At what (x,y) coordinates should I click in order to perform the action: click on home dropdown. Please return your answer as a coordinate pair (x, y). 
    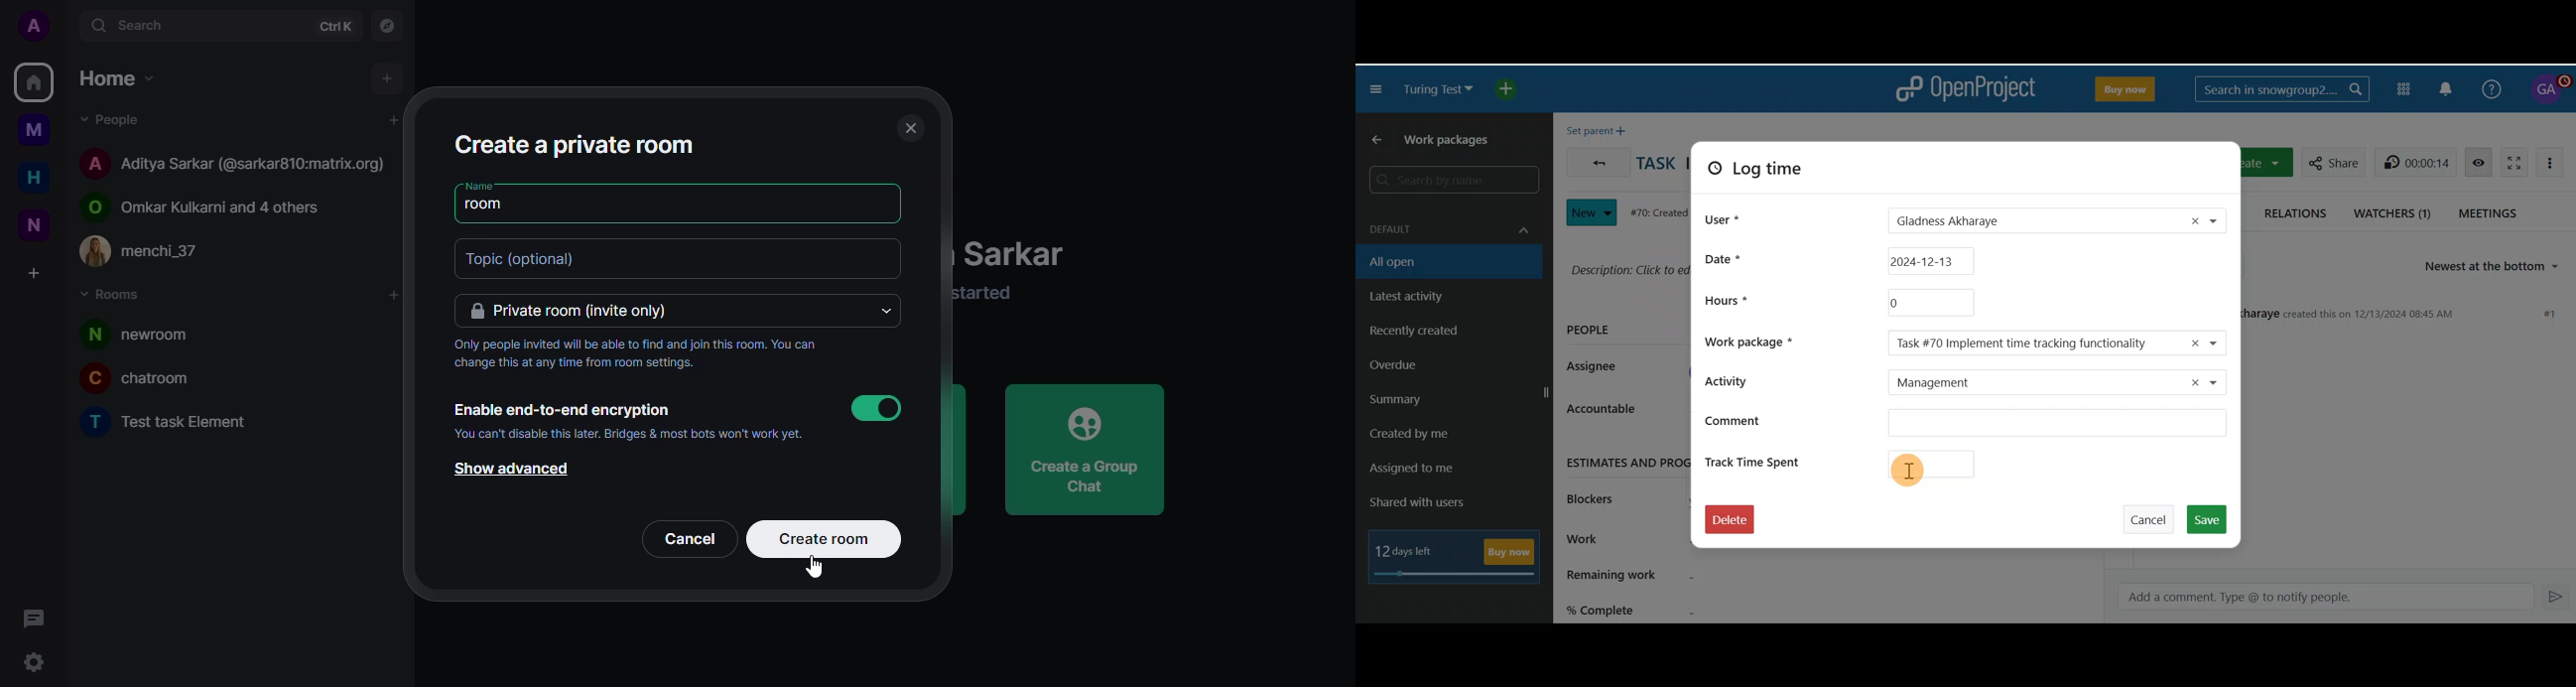
    Looking at the image, I should click on (124, 76).